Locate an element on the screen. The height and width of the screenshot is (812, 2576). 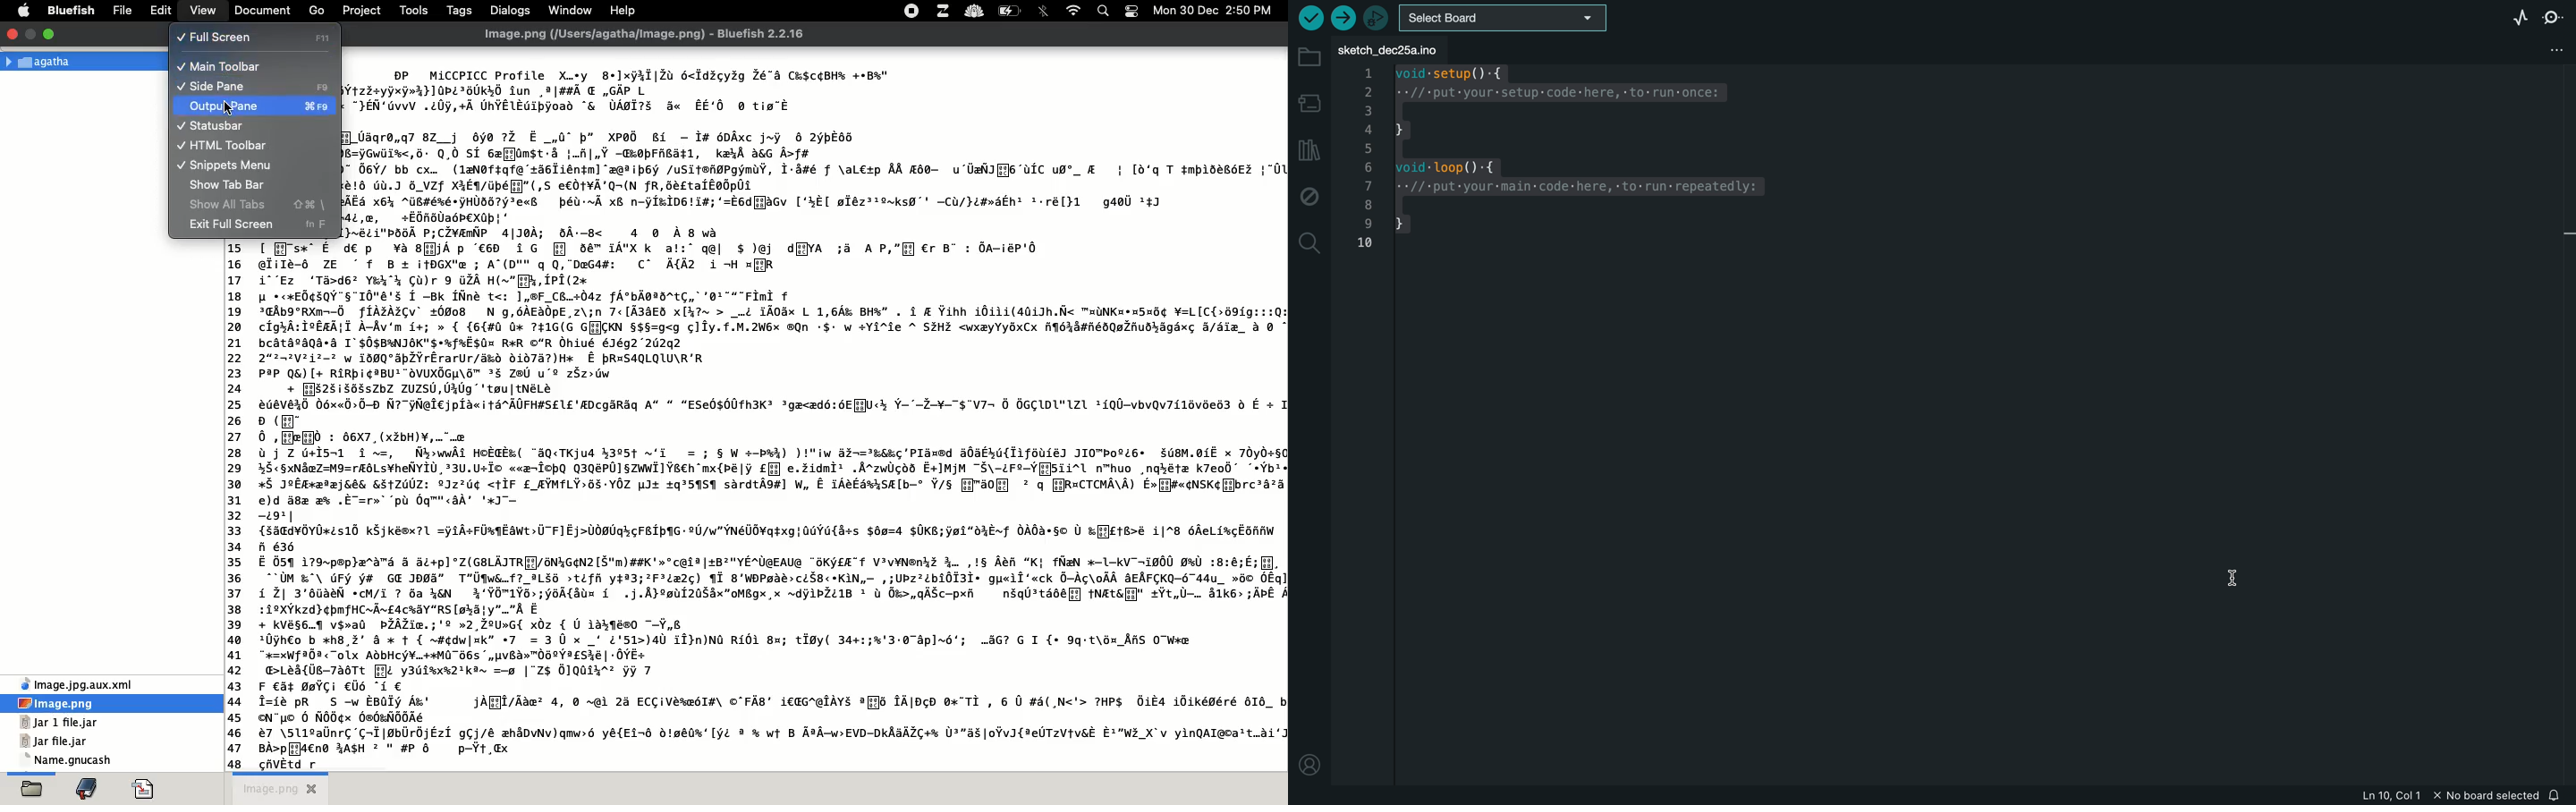
show all tabs is located at coordinates (261, 205).